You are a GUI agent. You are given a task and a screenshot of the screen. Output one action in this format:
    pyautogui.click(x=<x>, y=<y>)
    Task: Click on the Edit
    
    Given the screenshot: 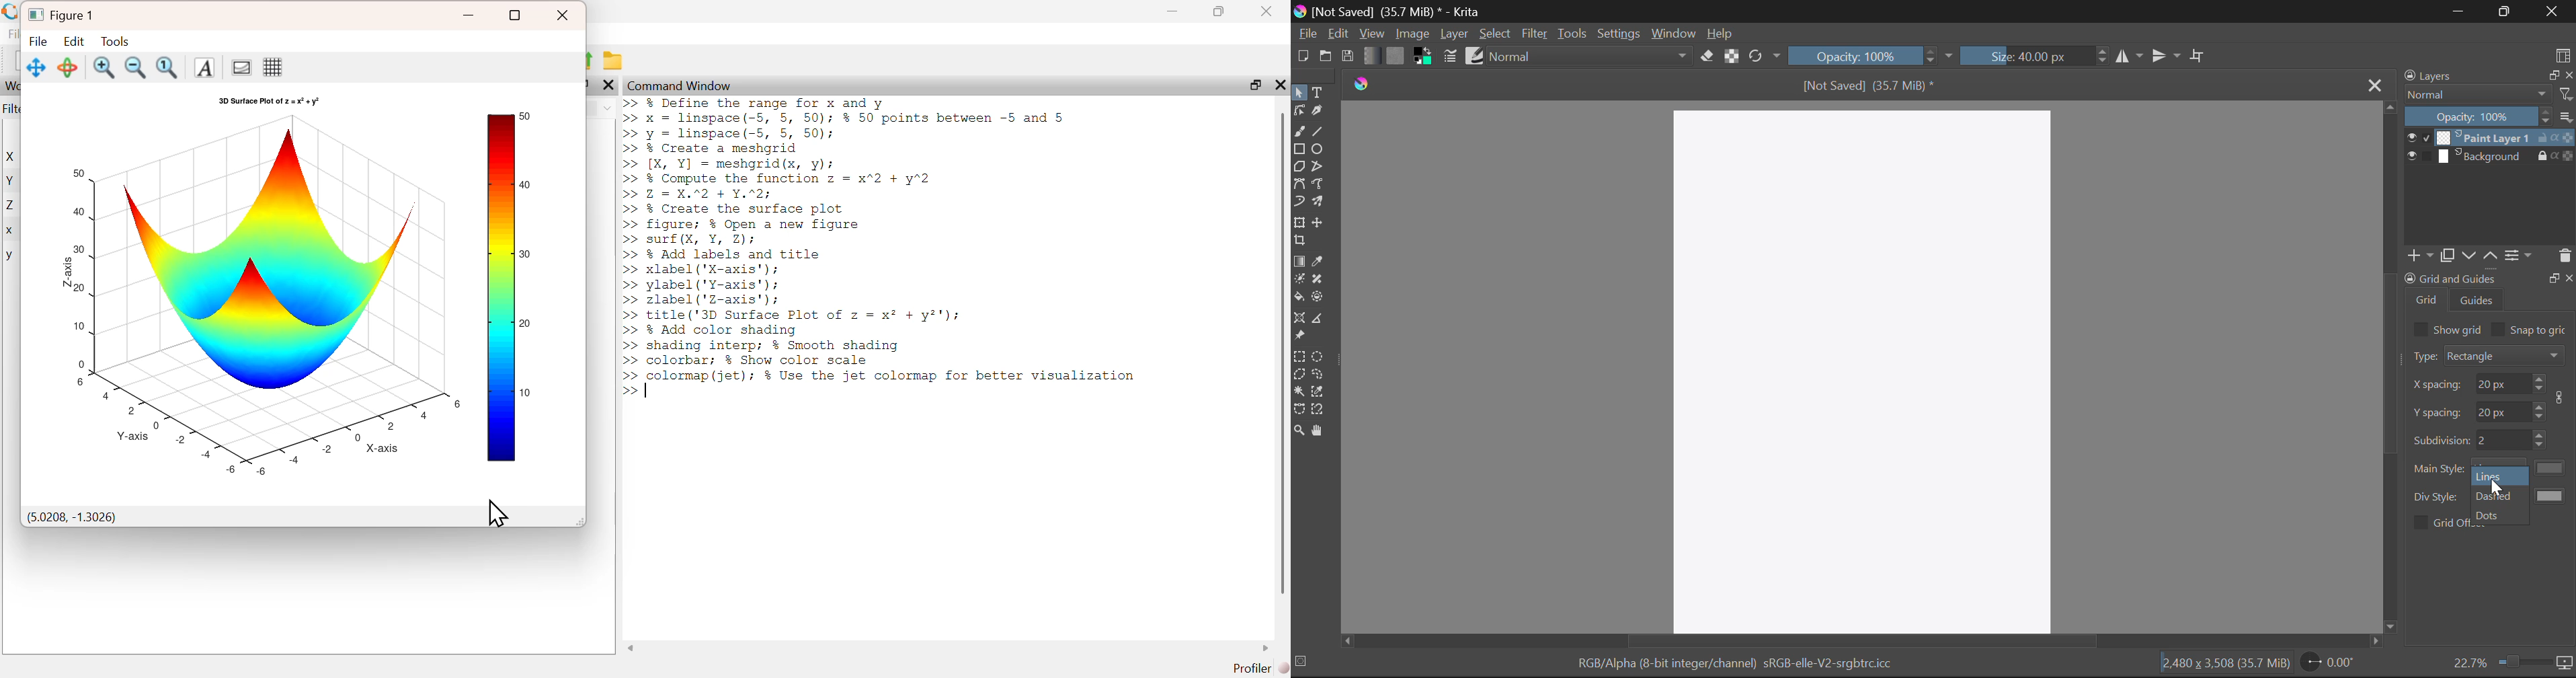 What is the action you would take?
    pyautogui.click(x=1338, y=33)
    